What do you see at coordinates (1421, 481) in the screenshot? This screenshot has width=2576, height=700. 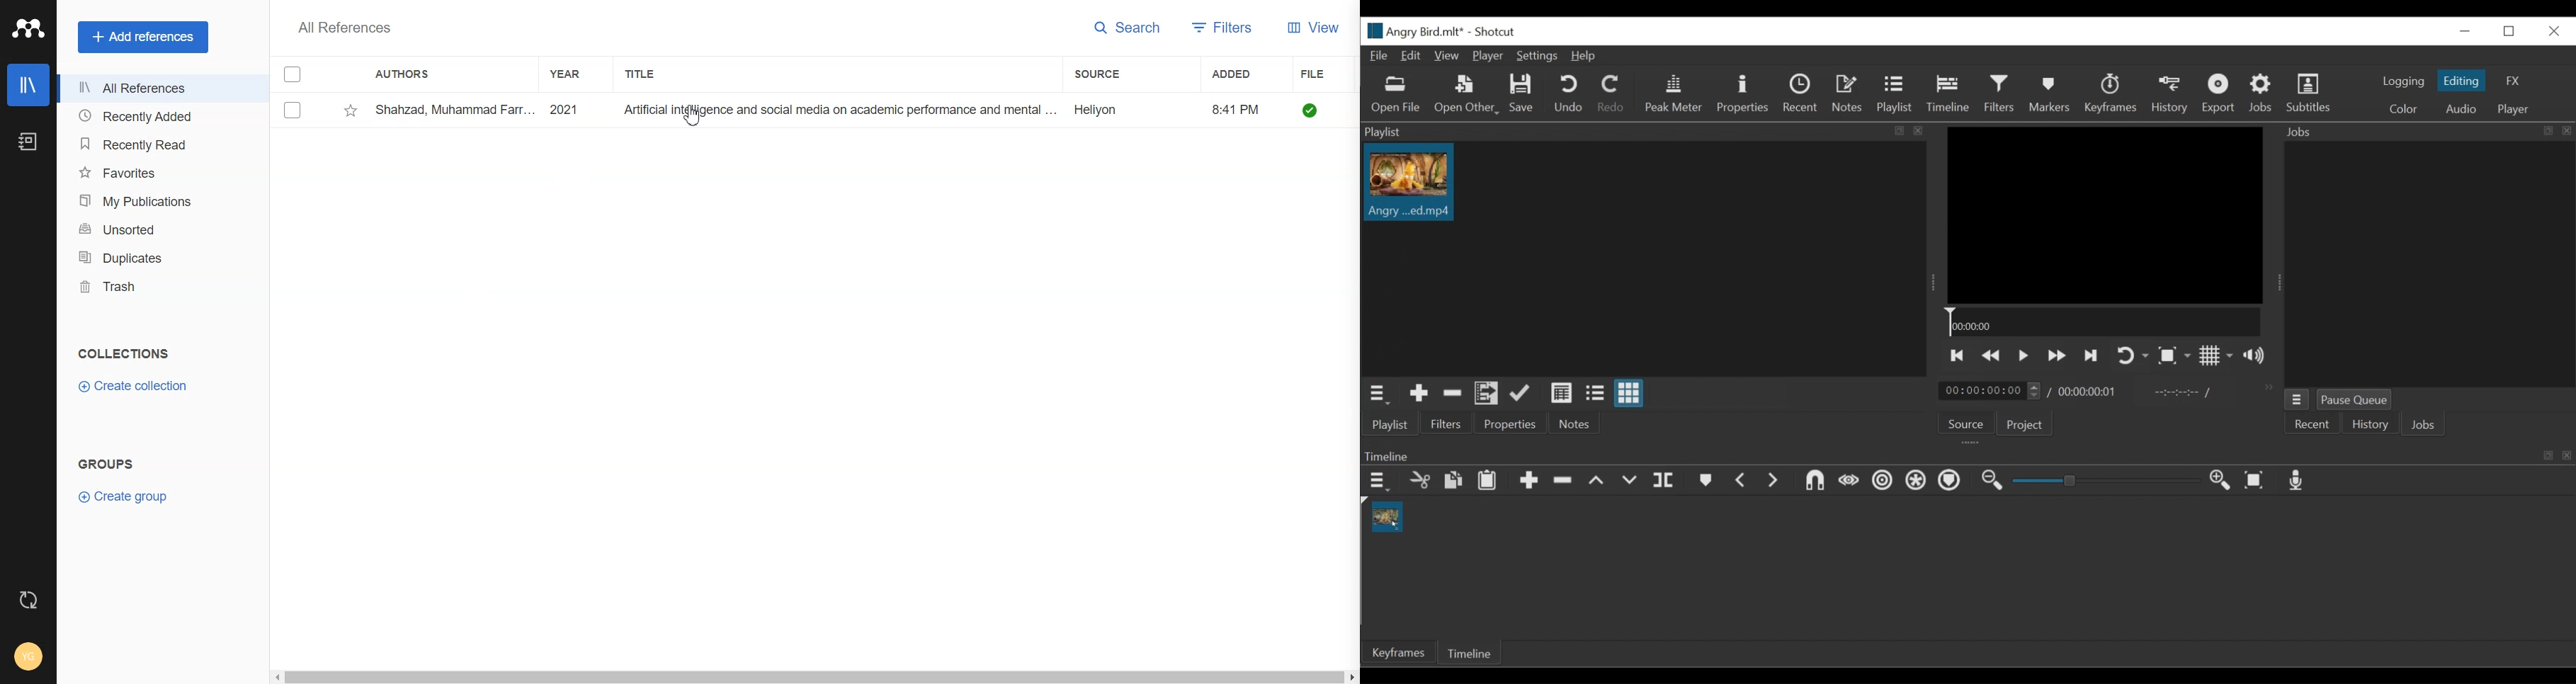 I see `cut` at bounding box center [1421, 481].